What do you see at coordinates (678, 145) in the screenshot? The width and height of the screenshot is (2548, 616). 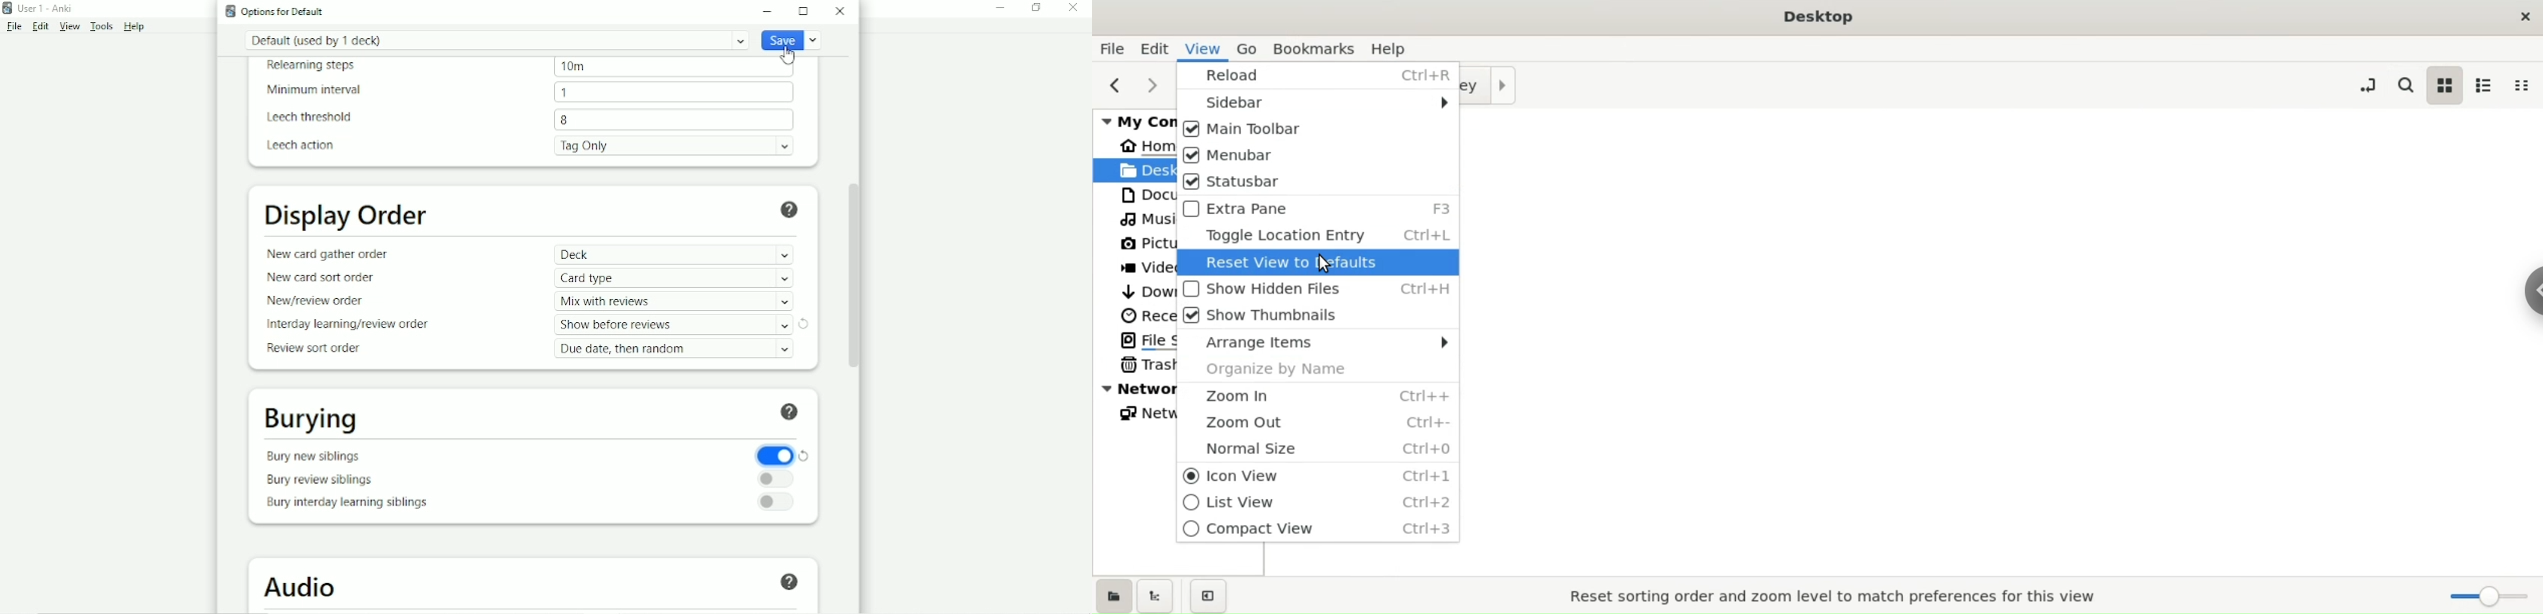 I see `Tag Only` at bounding box center [678, 145].